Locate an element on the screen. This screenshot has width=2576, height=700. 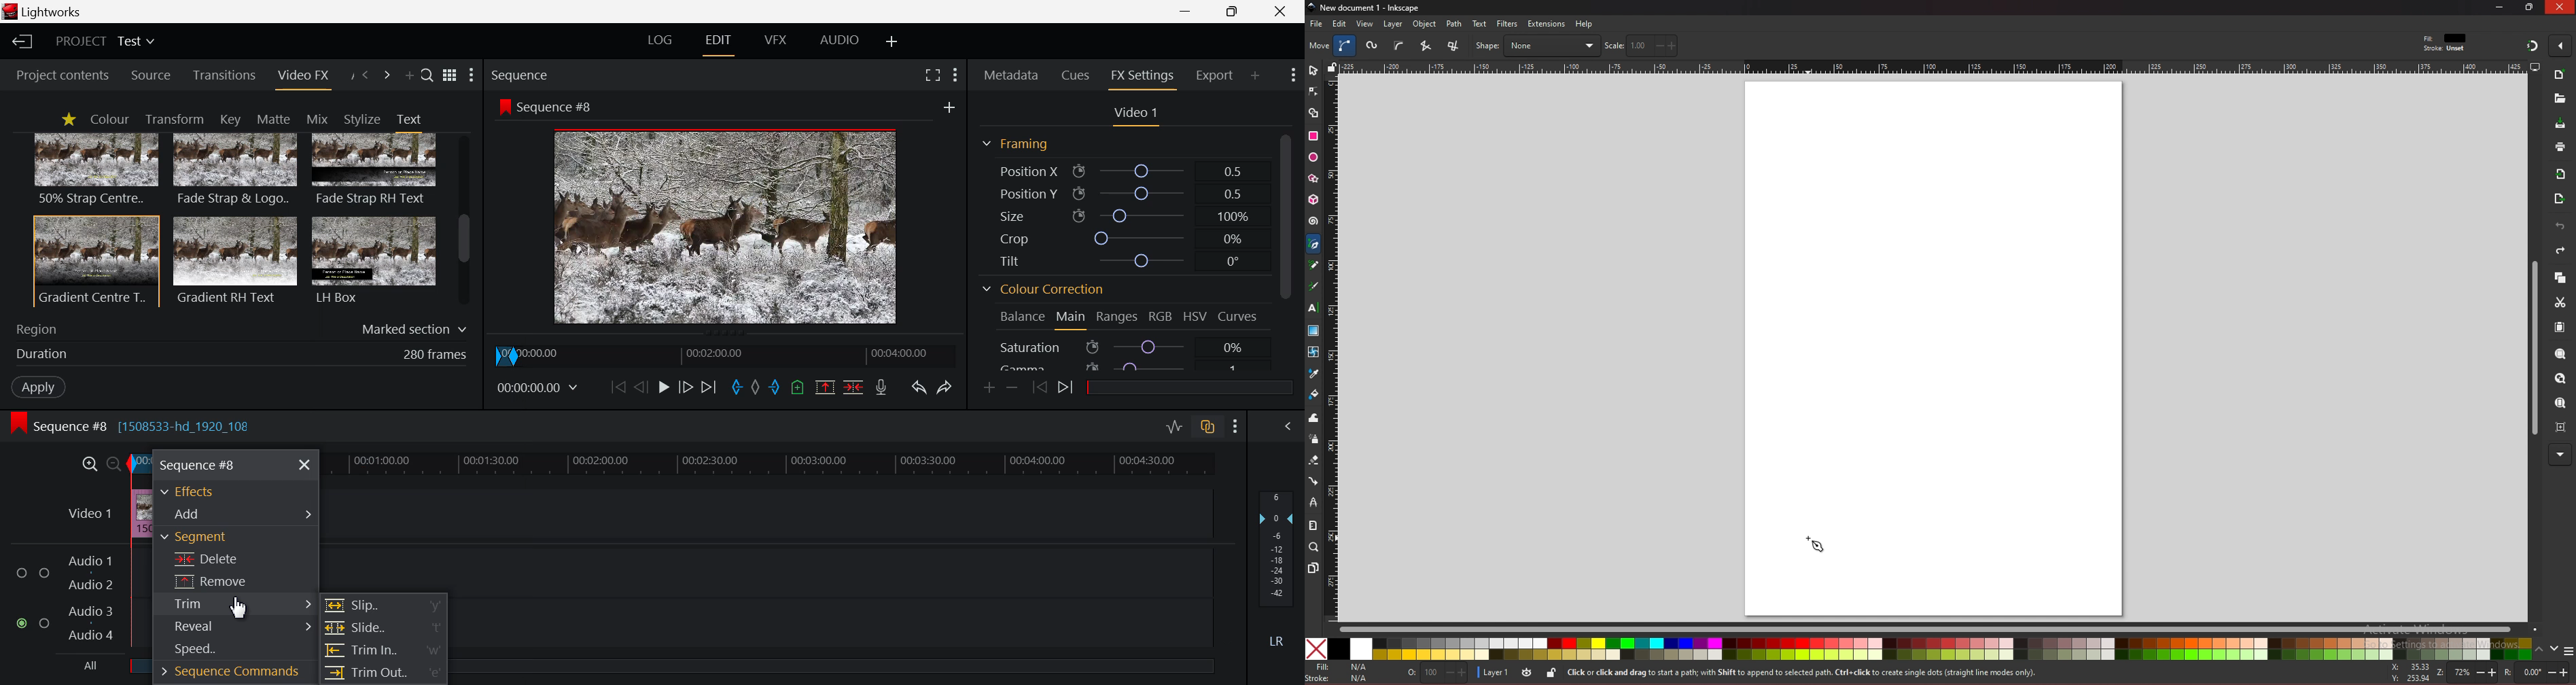
scroll bar is located at coordinates (2533, 348).